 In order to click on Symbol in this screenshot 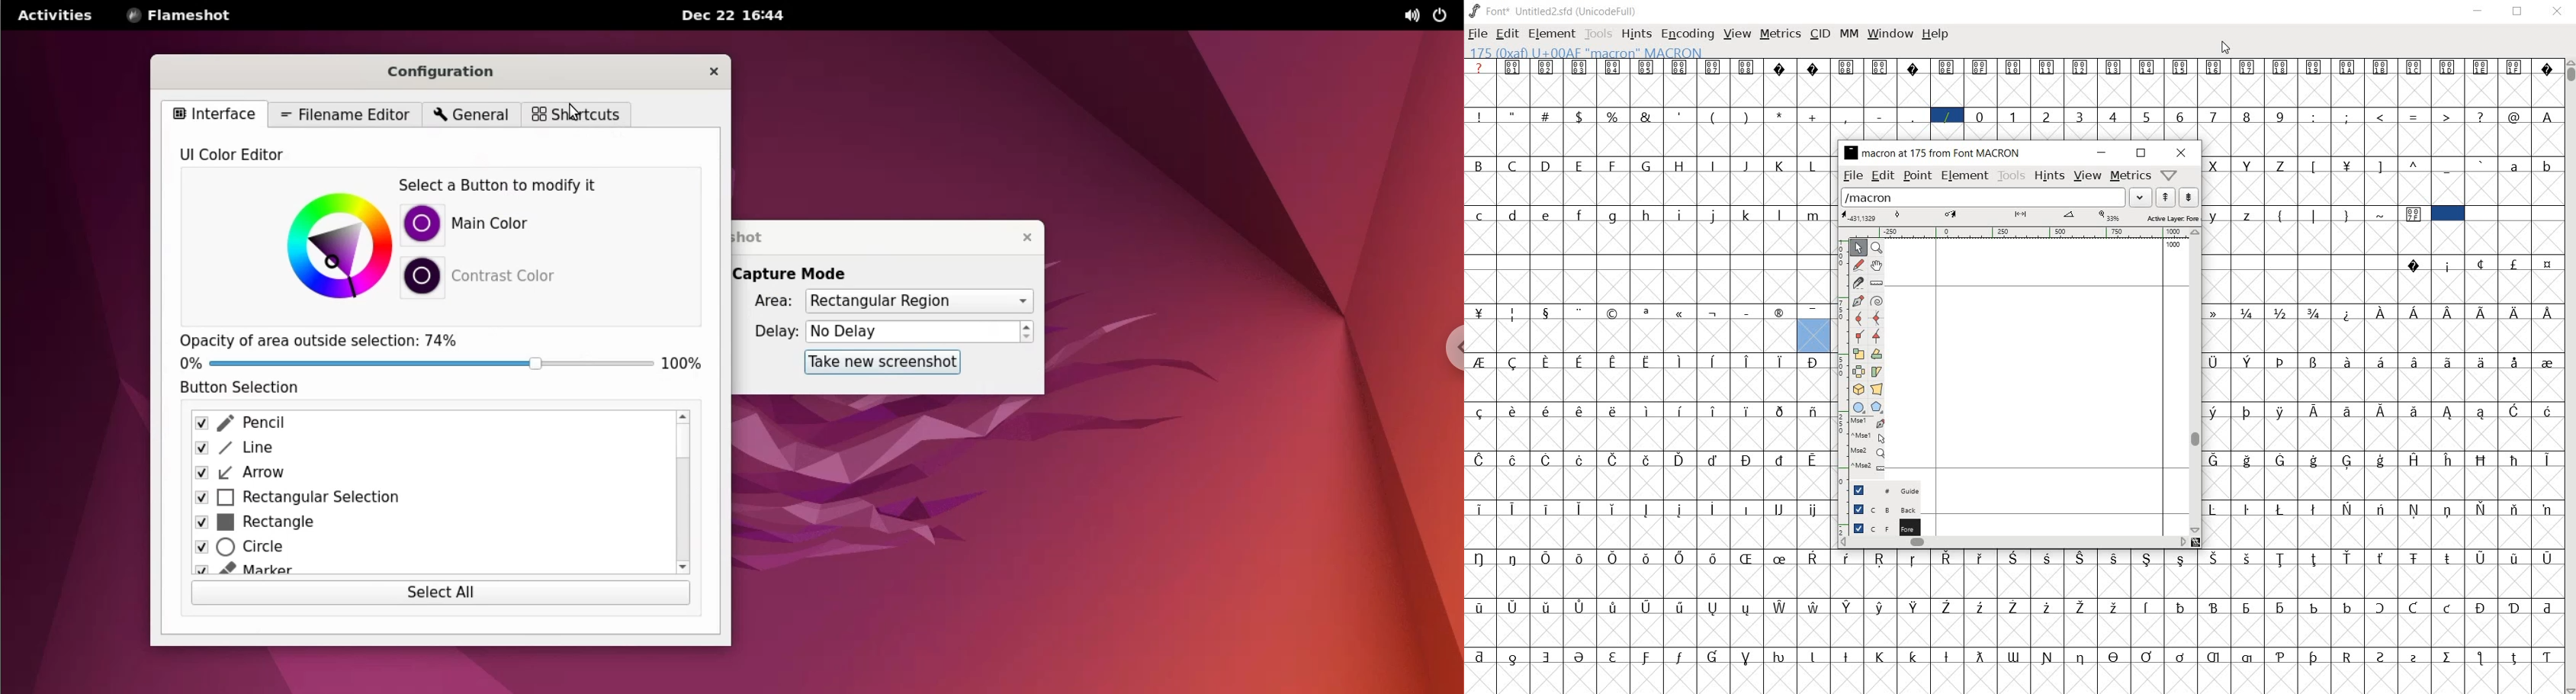, I will do `click(1680, 66)`.